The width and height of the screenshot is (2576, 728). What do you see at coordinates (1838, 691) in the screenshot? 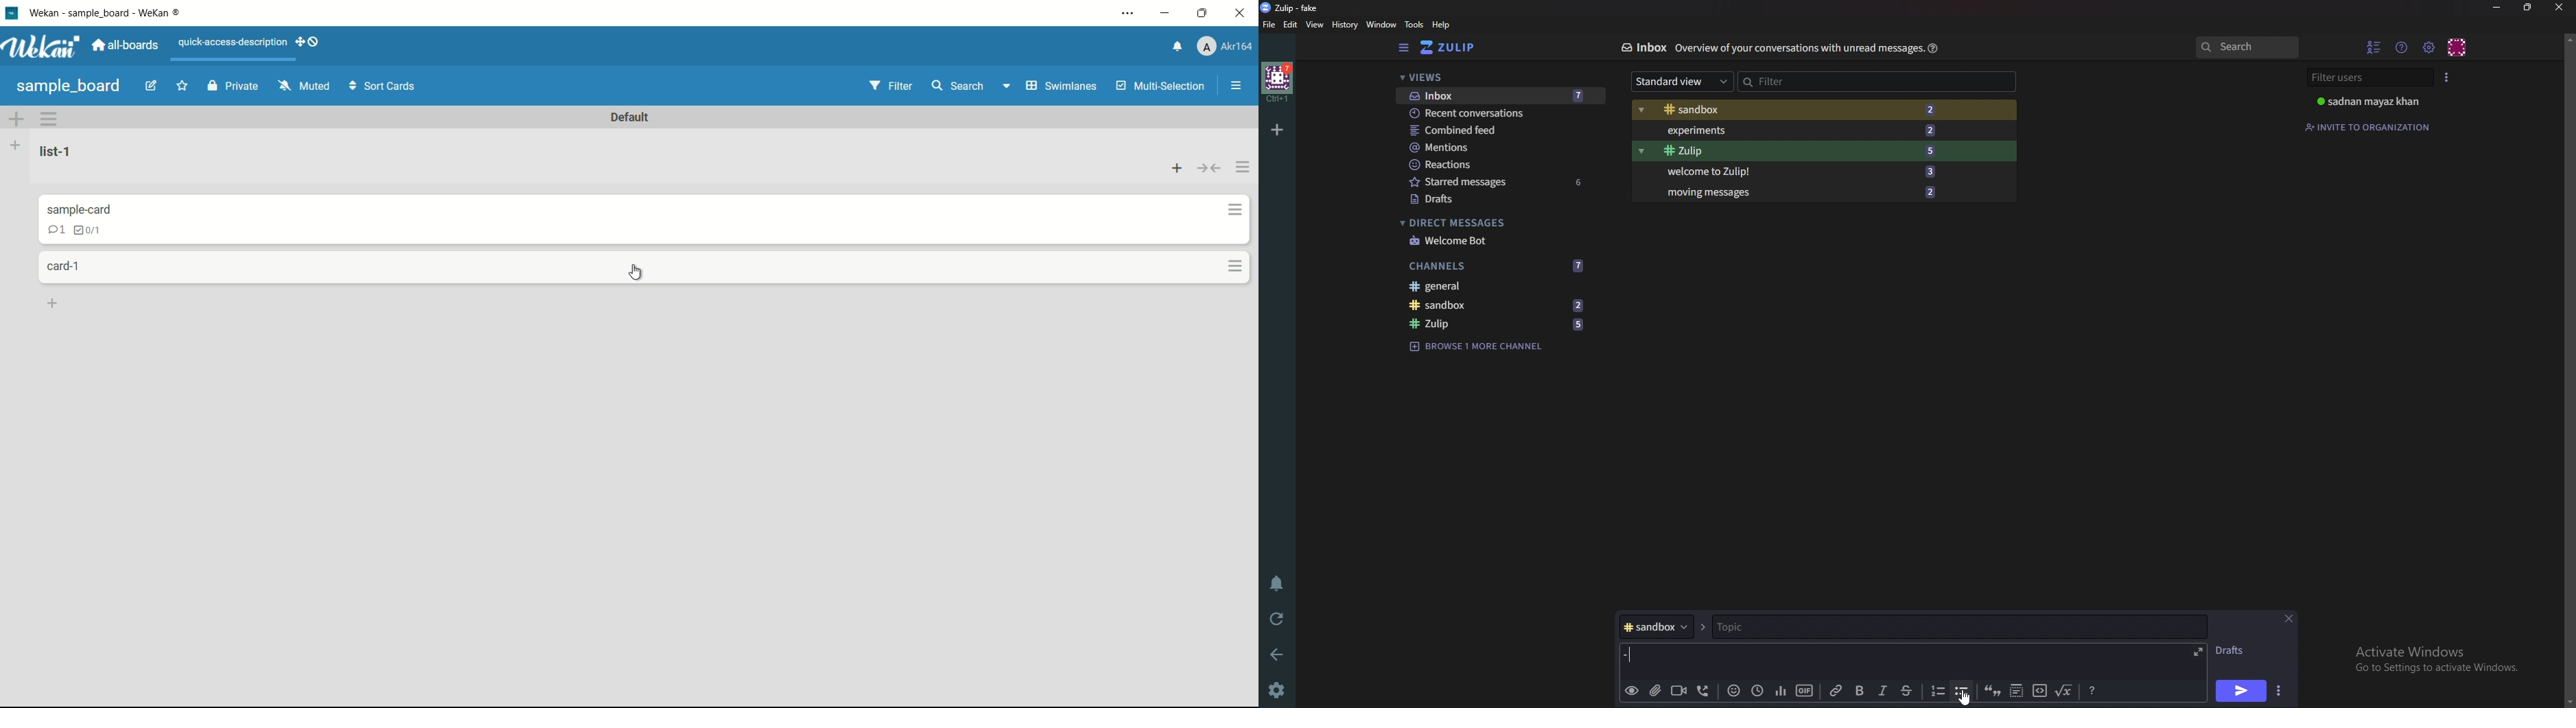
I see `link` at bounding box center [1838, 691].